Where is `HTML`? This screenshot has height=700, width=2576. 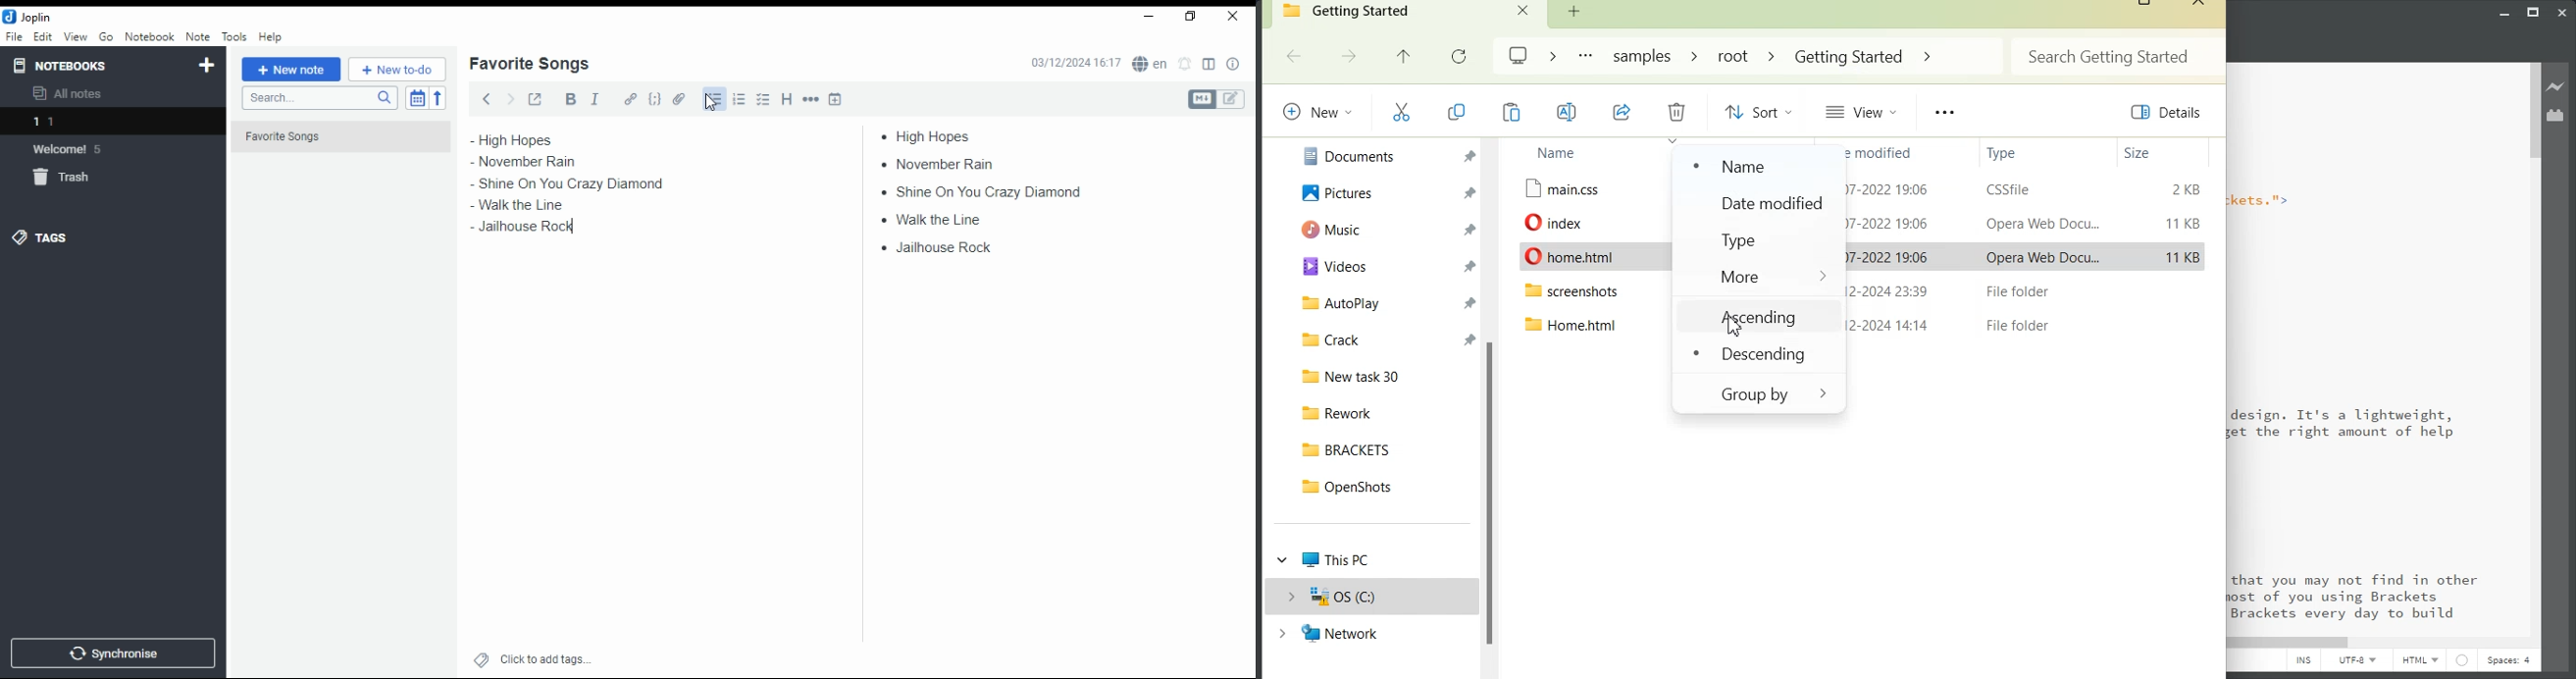
HTML is located at coordinates (2421, 662).